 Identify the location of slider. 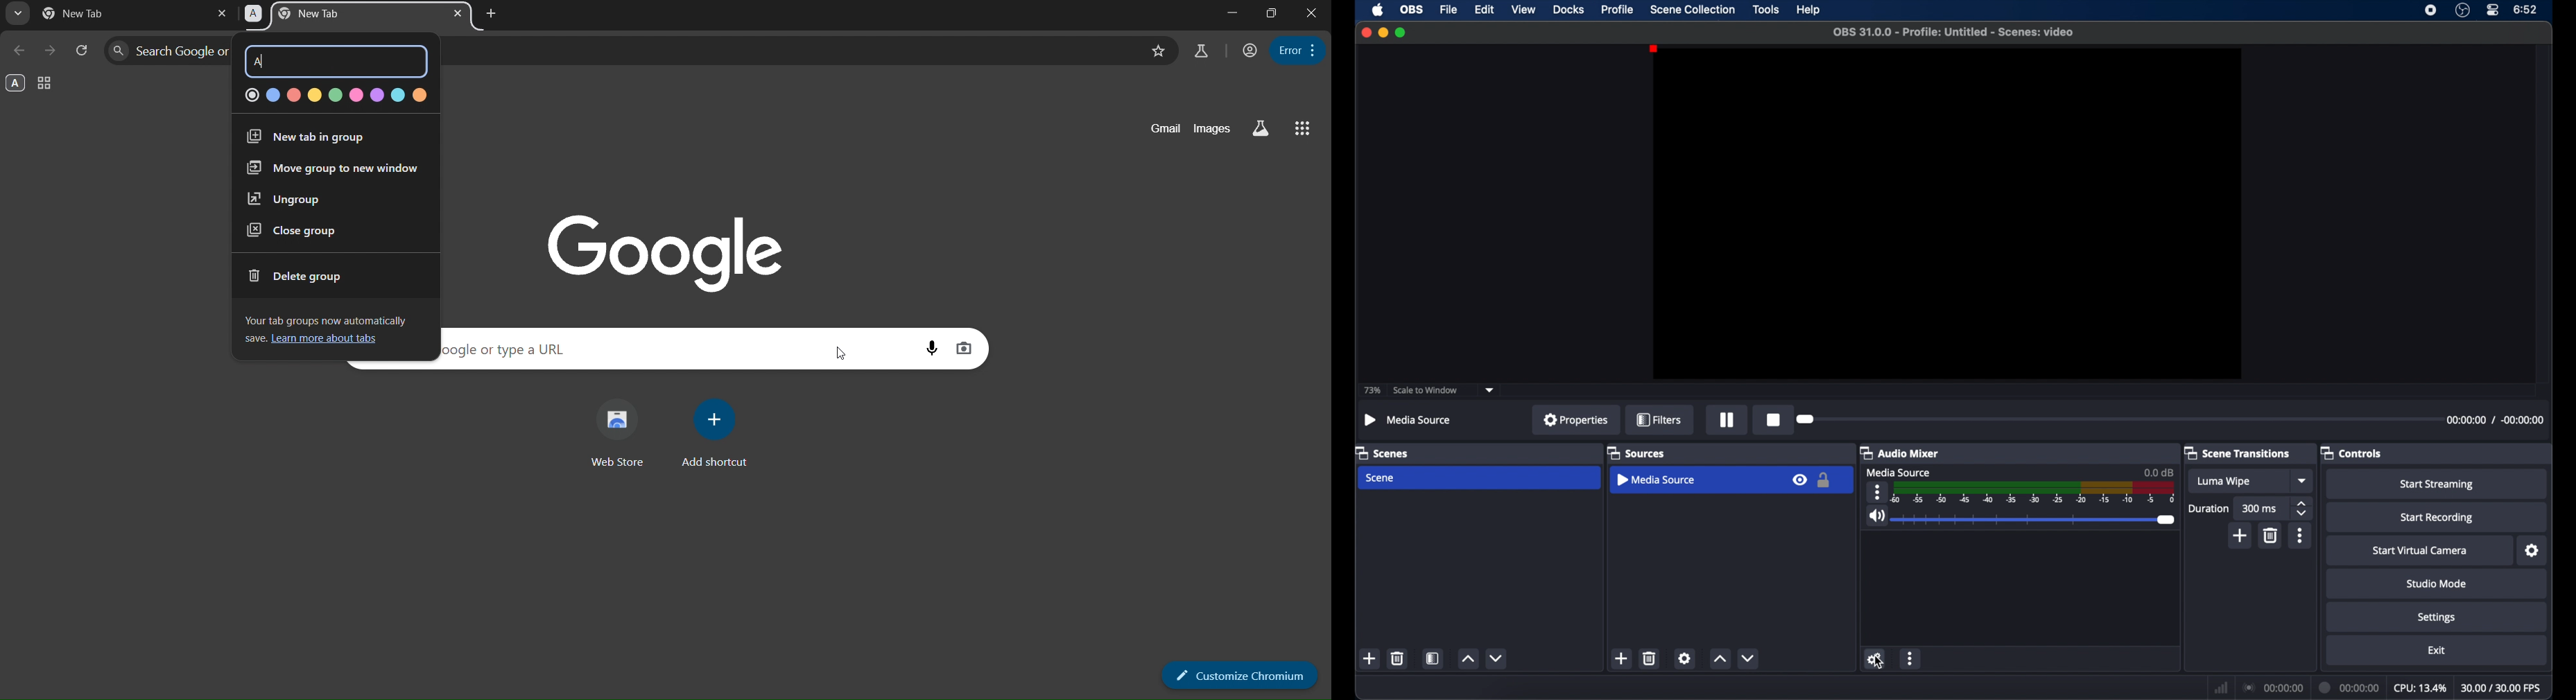
(2035, 520).